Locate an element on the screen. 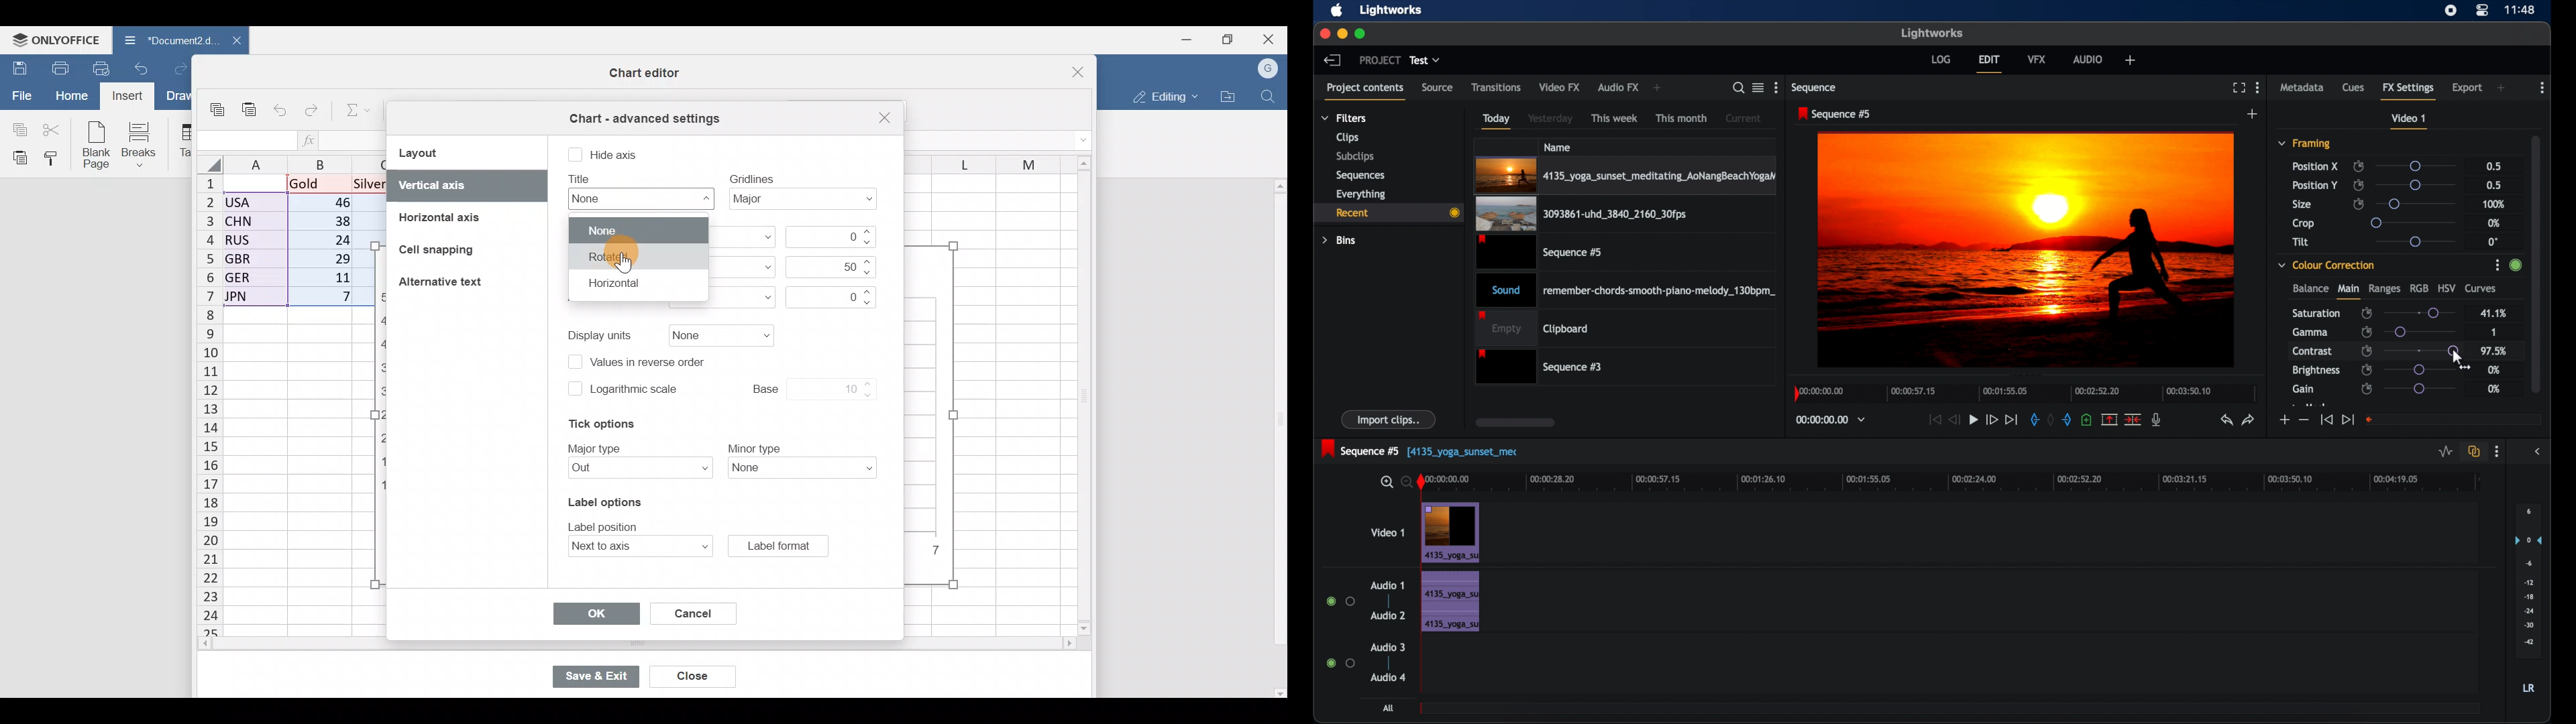 The height and width of the screenshot is (728, 2576). sequence 3 is located at coordinates (1539, 366).